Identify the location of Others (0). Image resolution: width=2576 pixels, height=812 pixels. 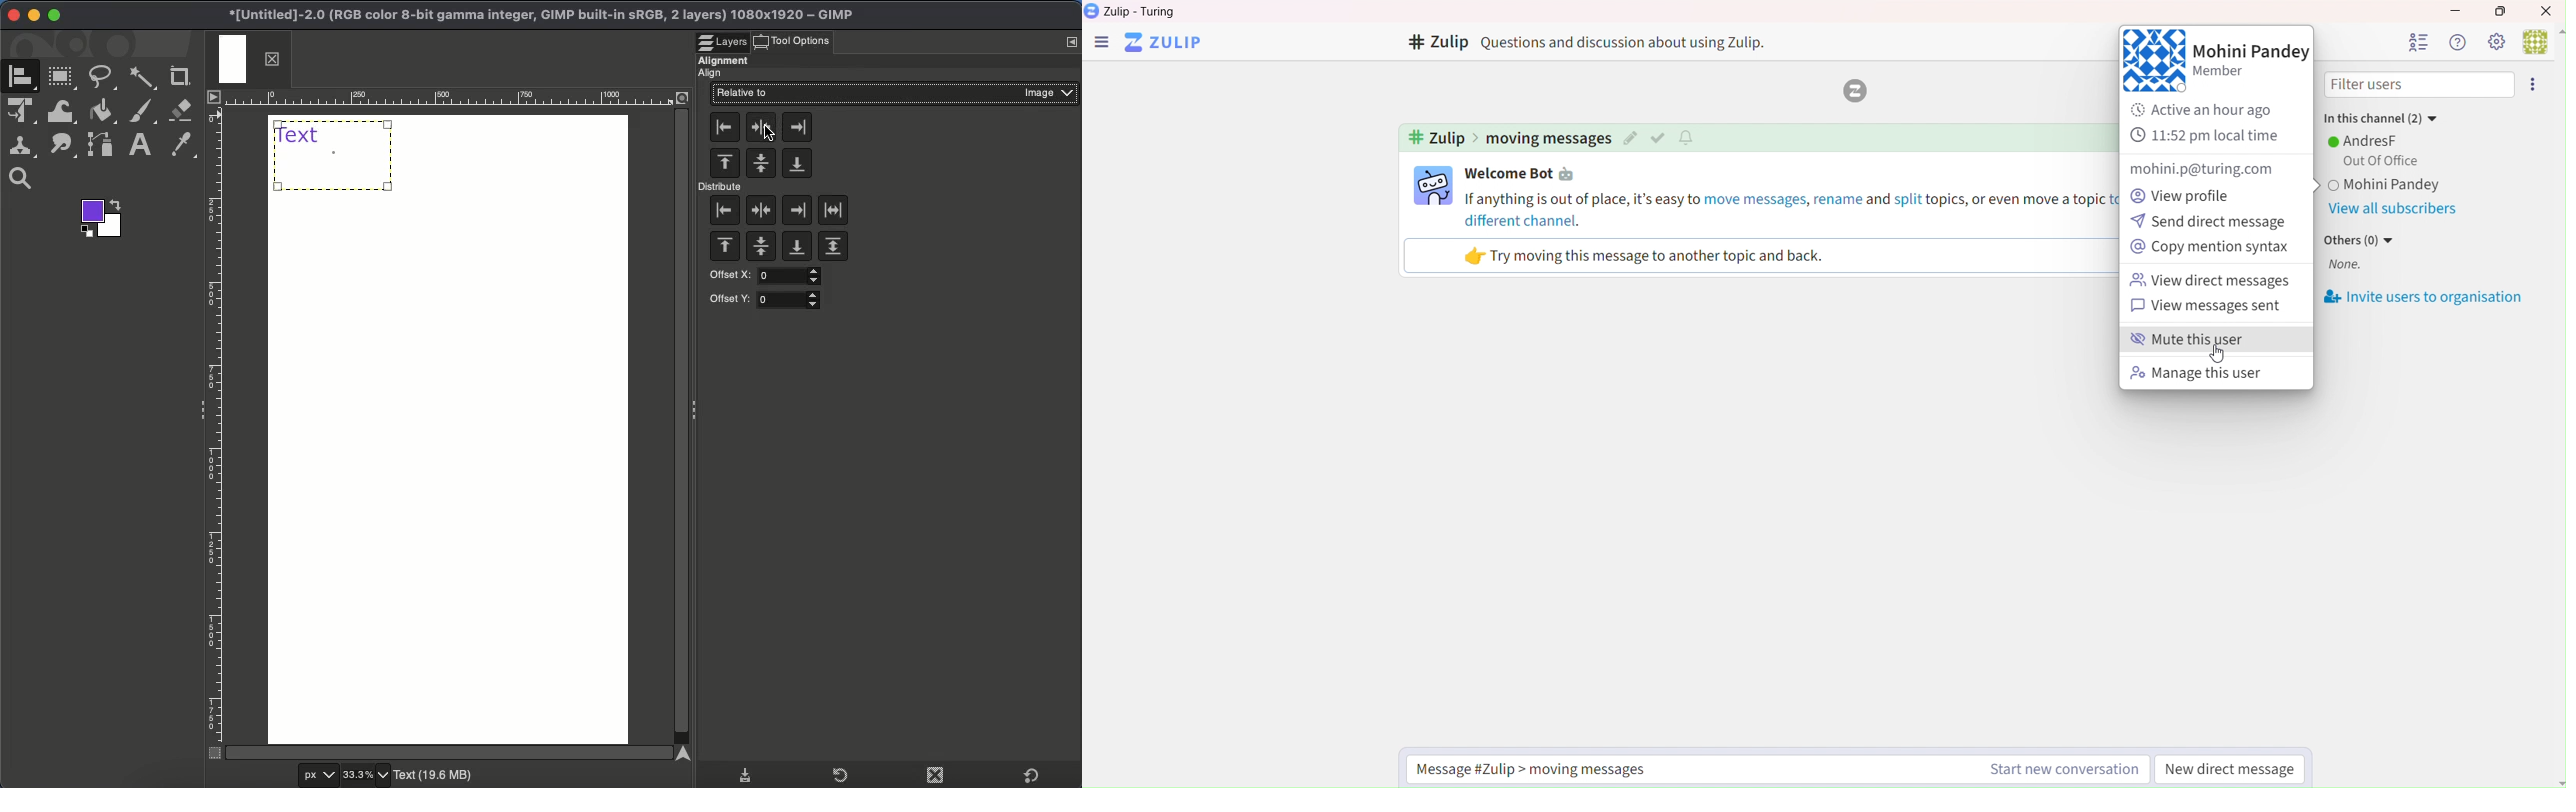
(2362, 240).